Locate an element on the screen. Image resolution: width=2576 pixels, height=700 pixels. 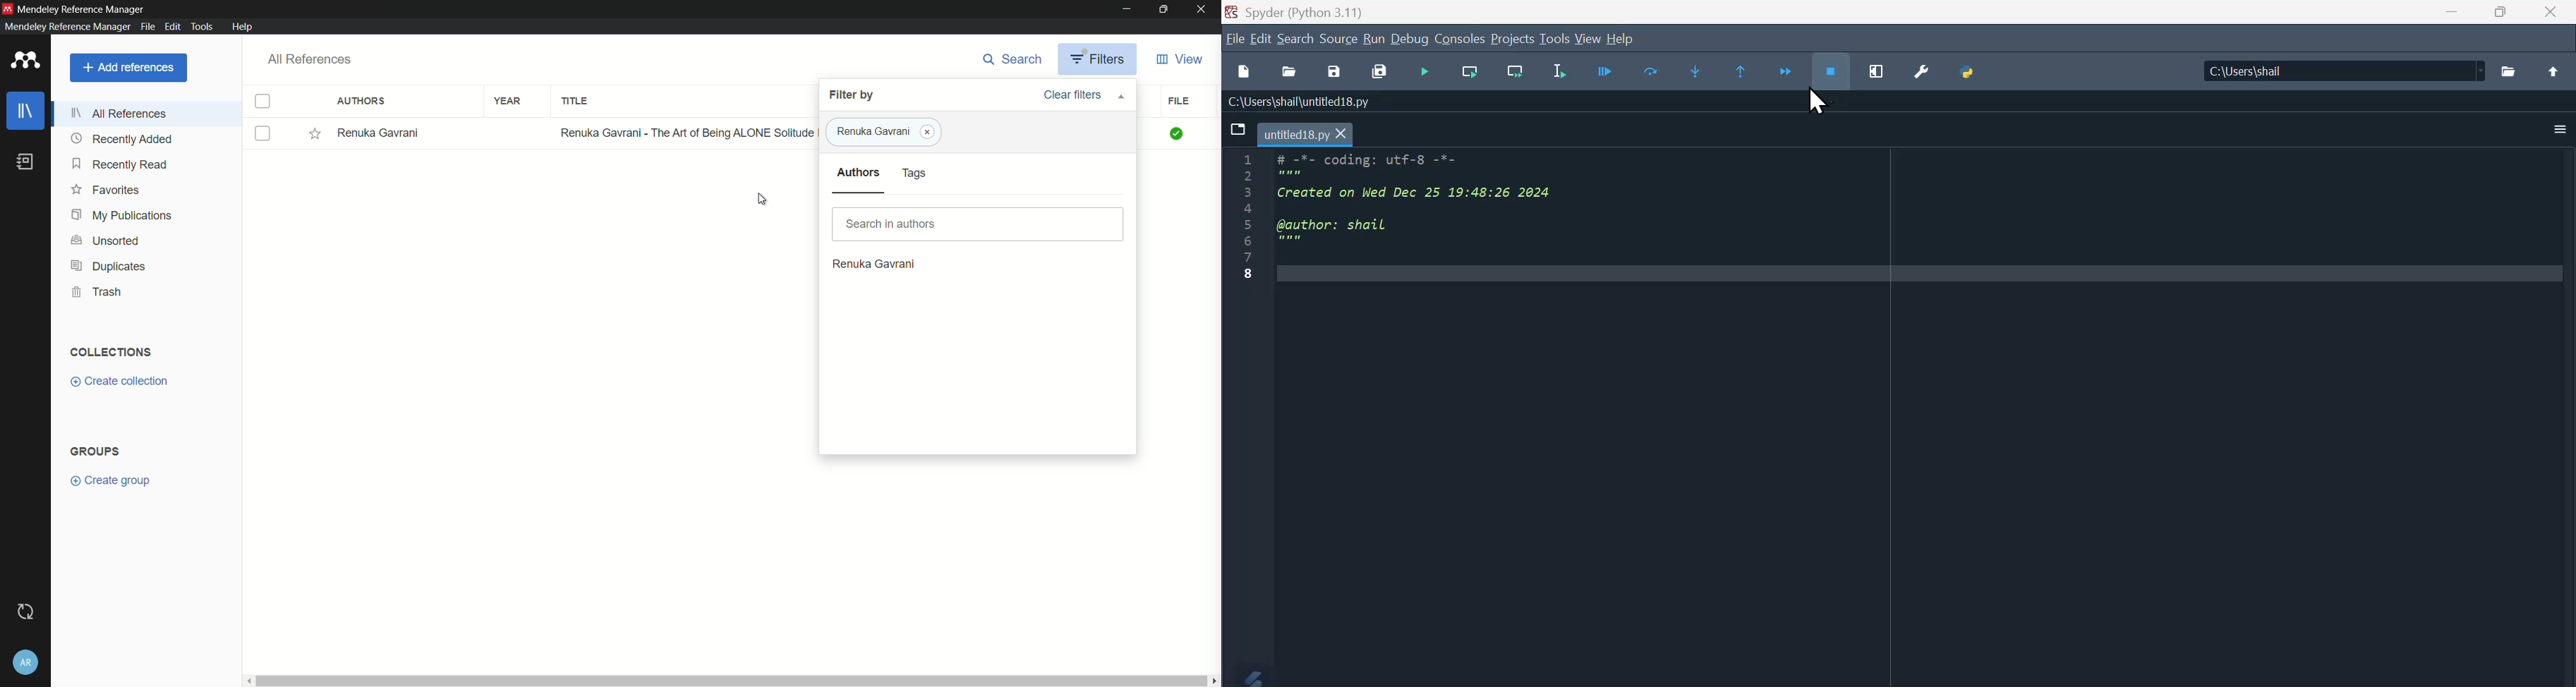
tools menu is located at coordinates (202, 27).